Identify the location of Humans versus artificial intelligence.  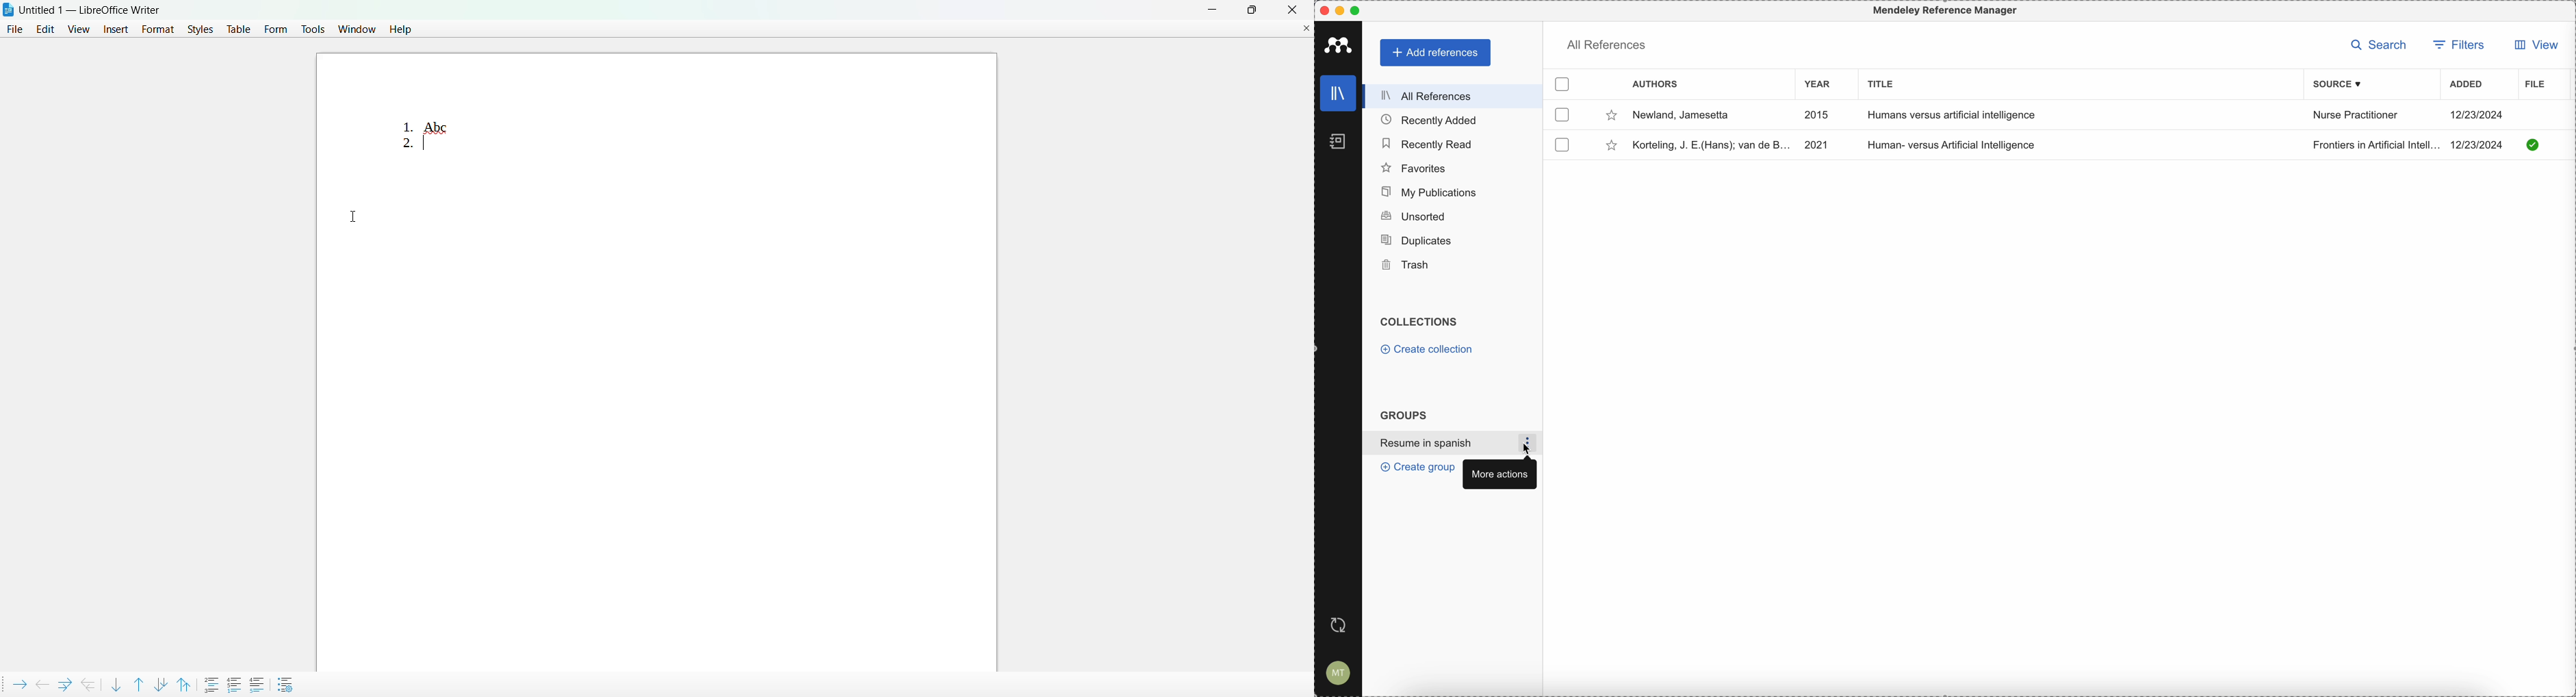
(1955, 115).